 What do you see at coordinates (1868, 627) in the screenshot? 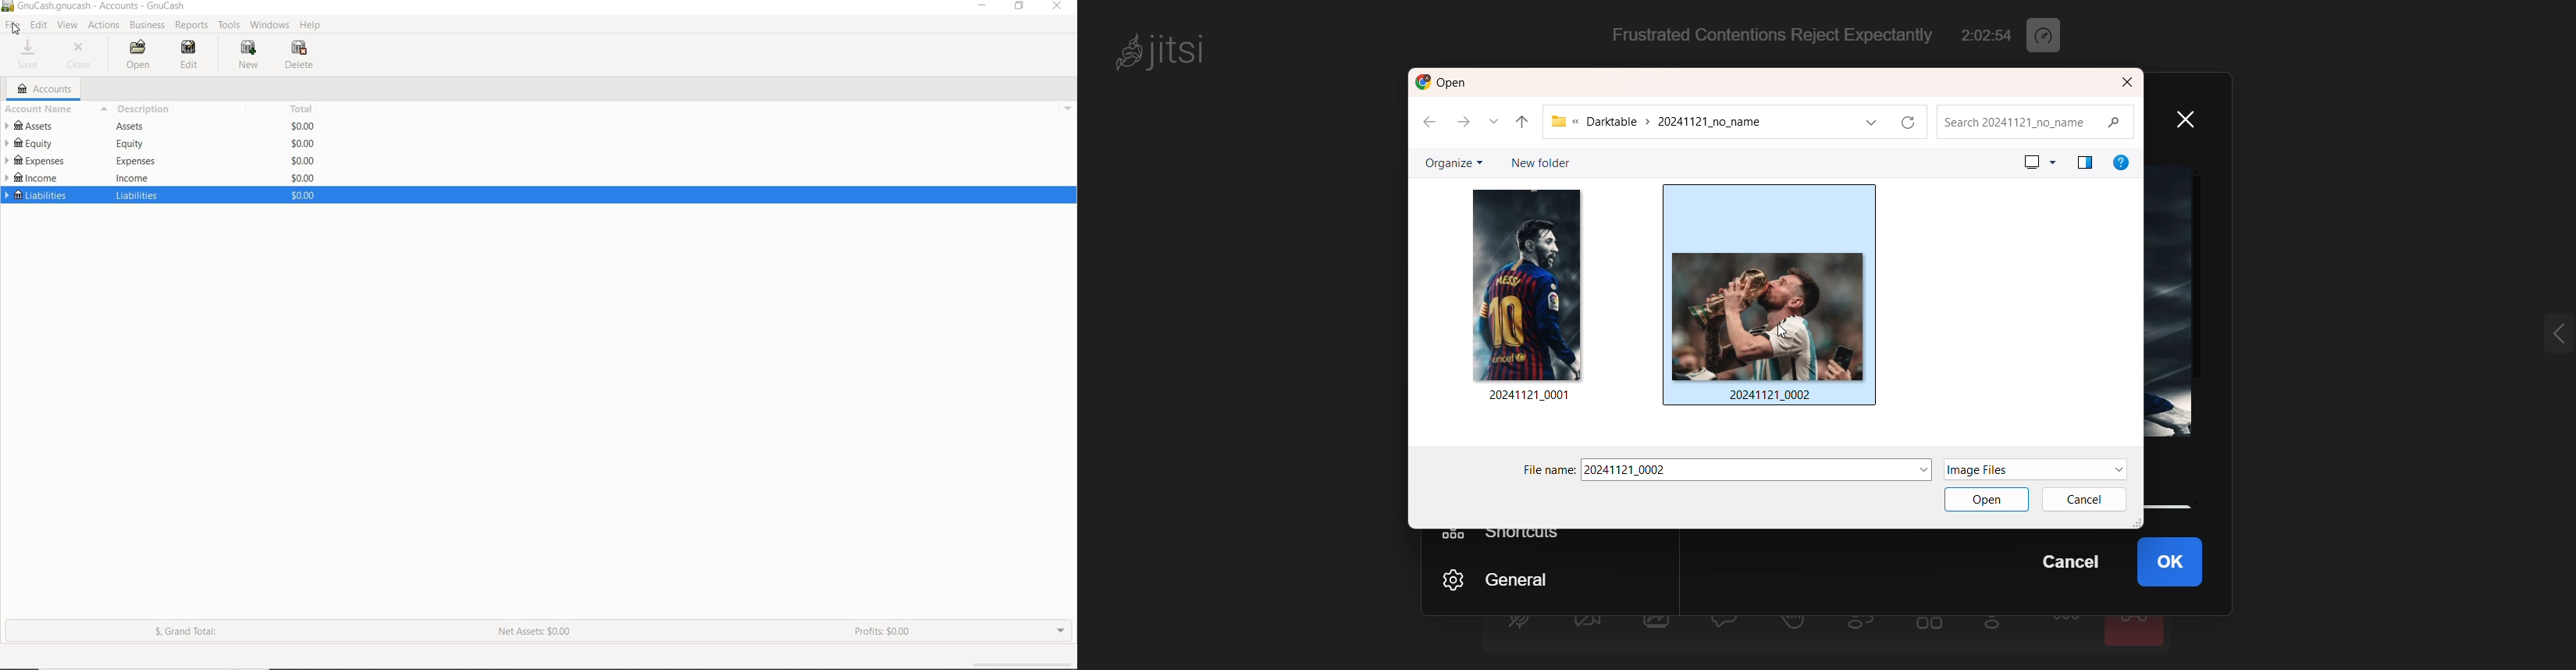
I see `participantd` at bounding box center [1868, 627].